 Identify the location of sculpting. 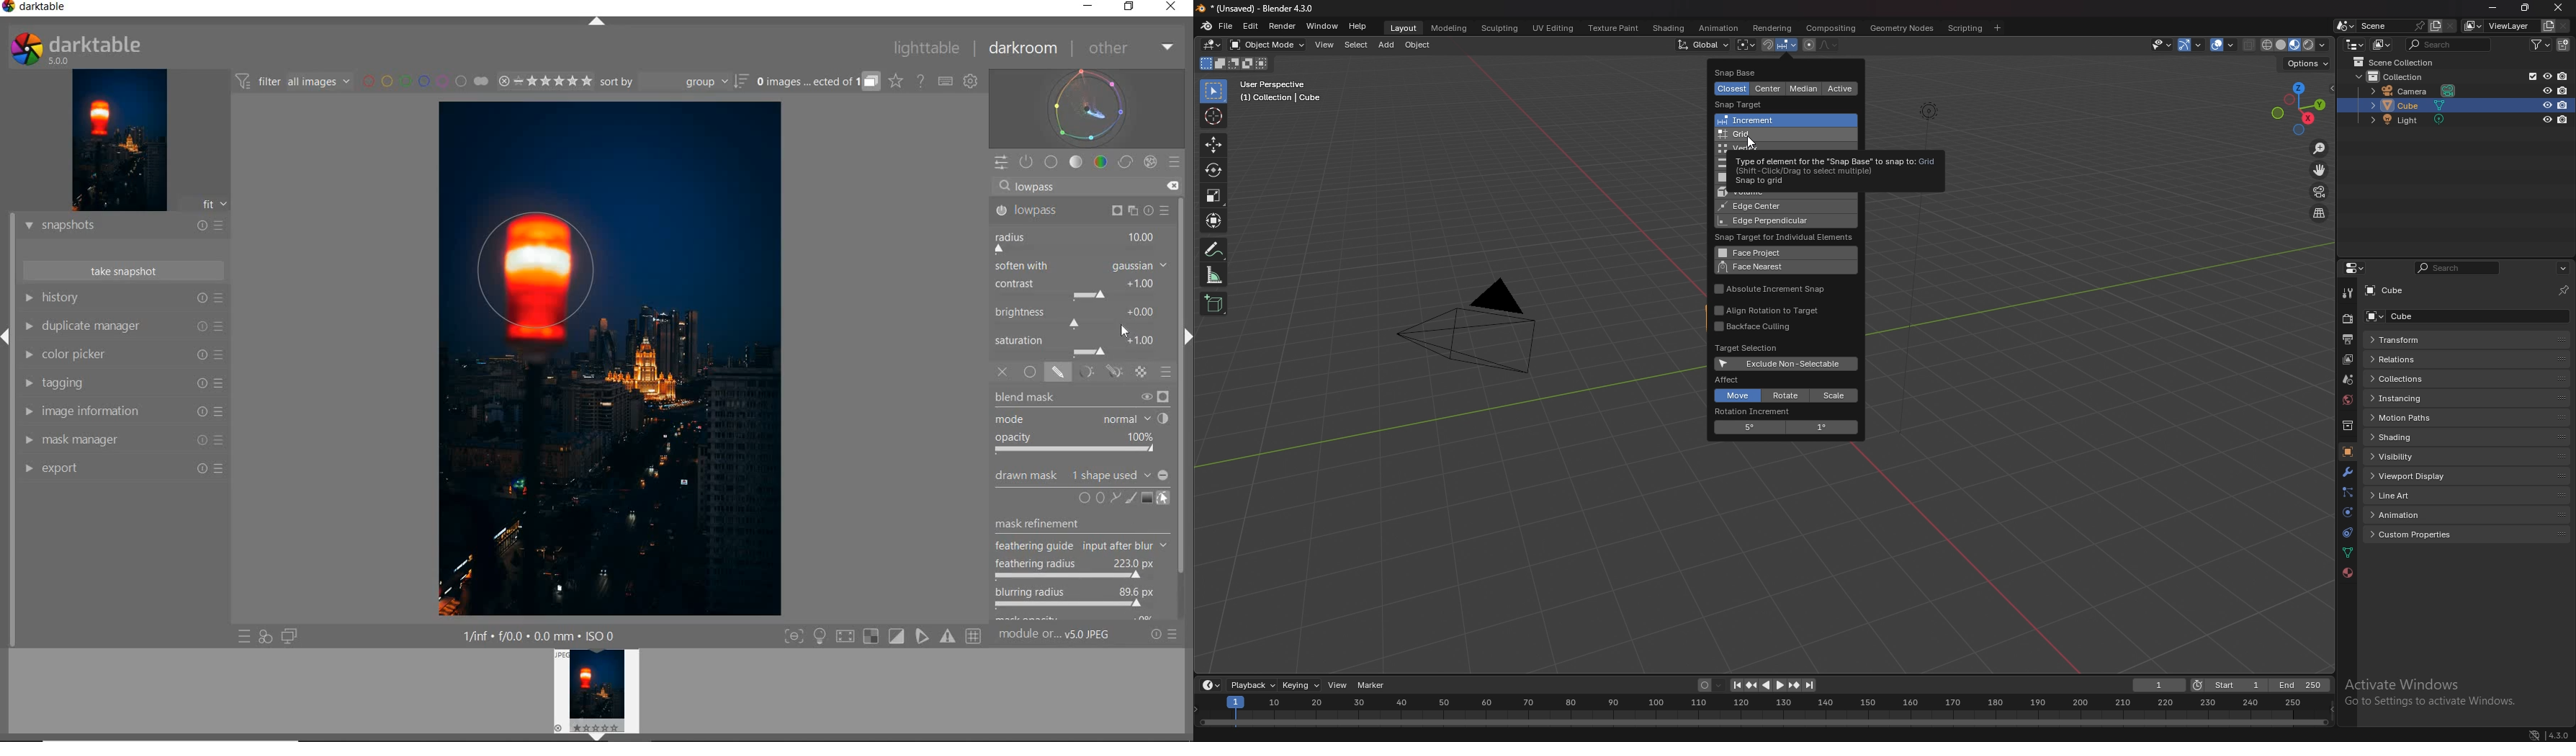
(1500, 27).